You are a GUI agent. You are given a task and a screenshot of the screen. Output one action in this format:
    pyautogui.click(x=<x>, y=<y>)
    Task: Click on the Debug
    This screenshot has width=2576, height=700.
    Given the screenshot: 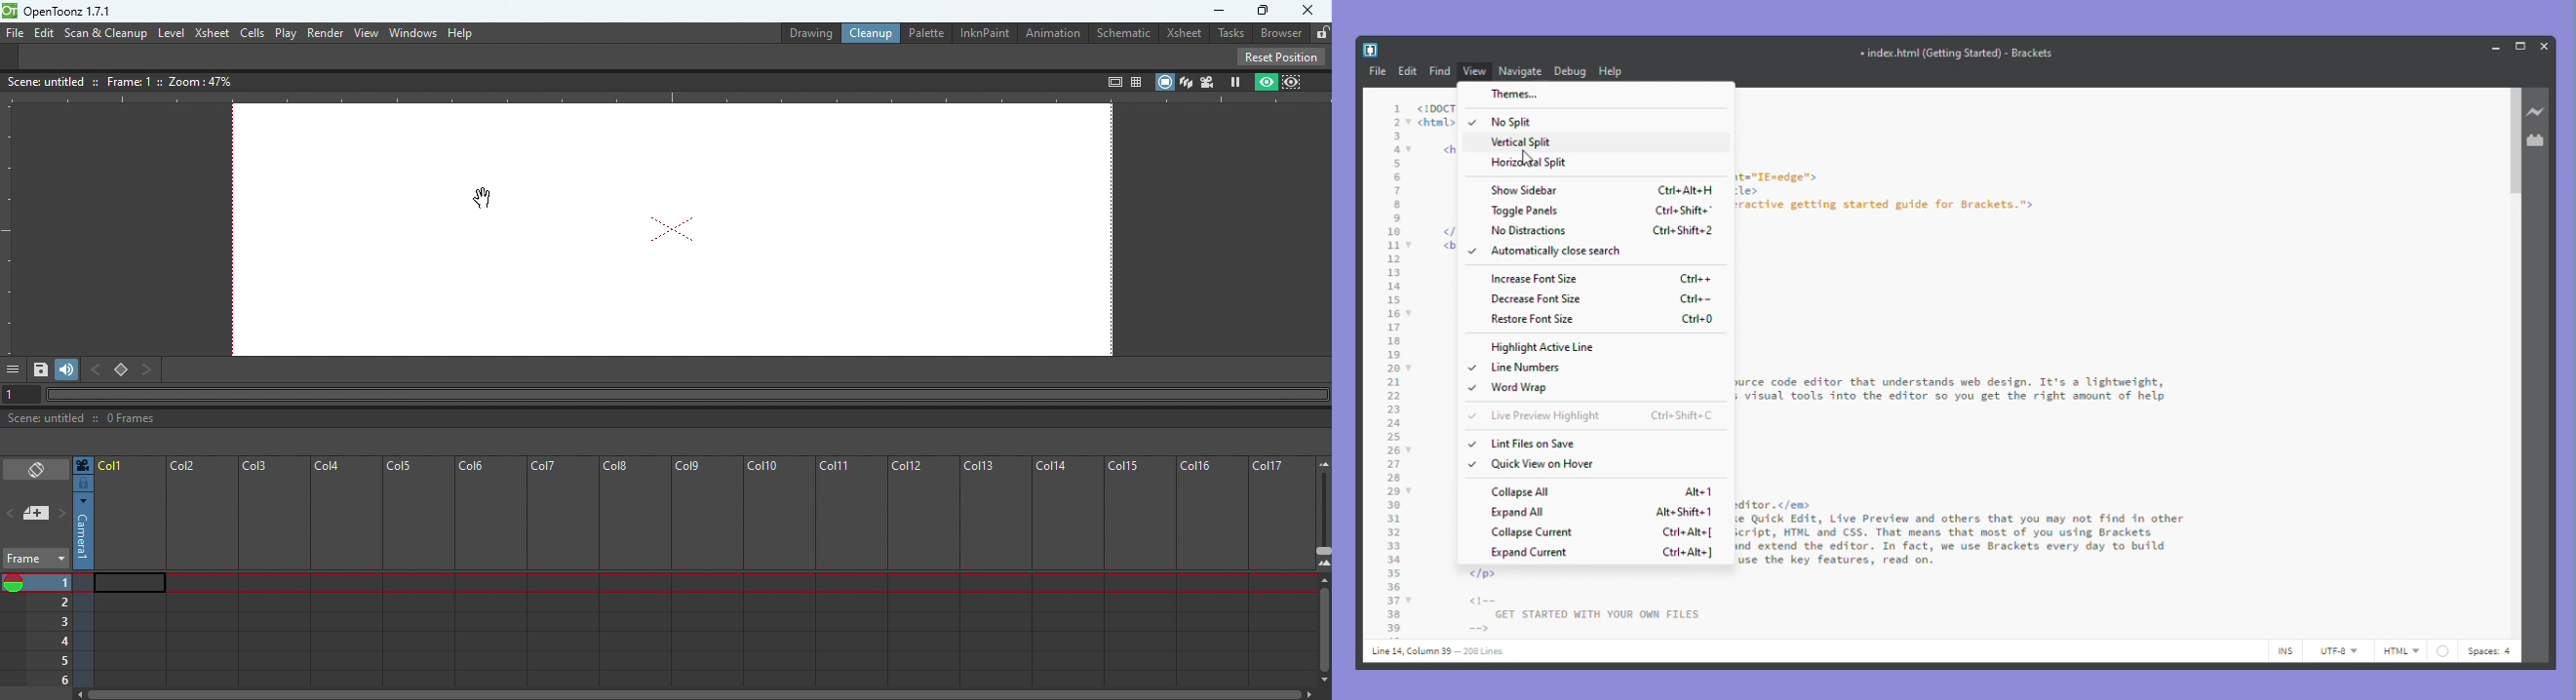 What is the action you would take?
    pyautogui.click(x=1571, y=71)
    